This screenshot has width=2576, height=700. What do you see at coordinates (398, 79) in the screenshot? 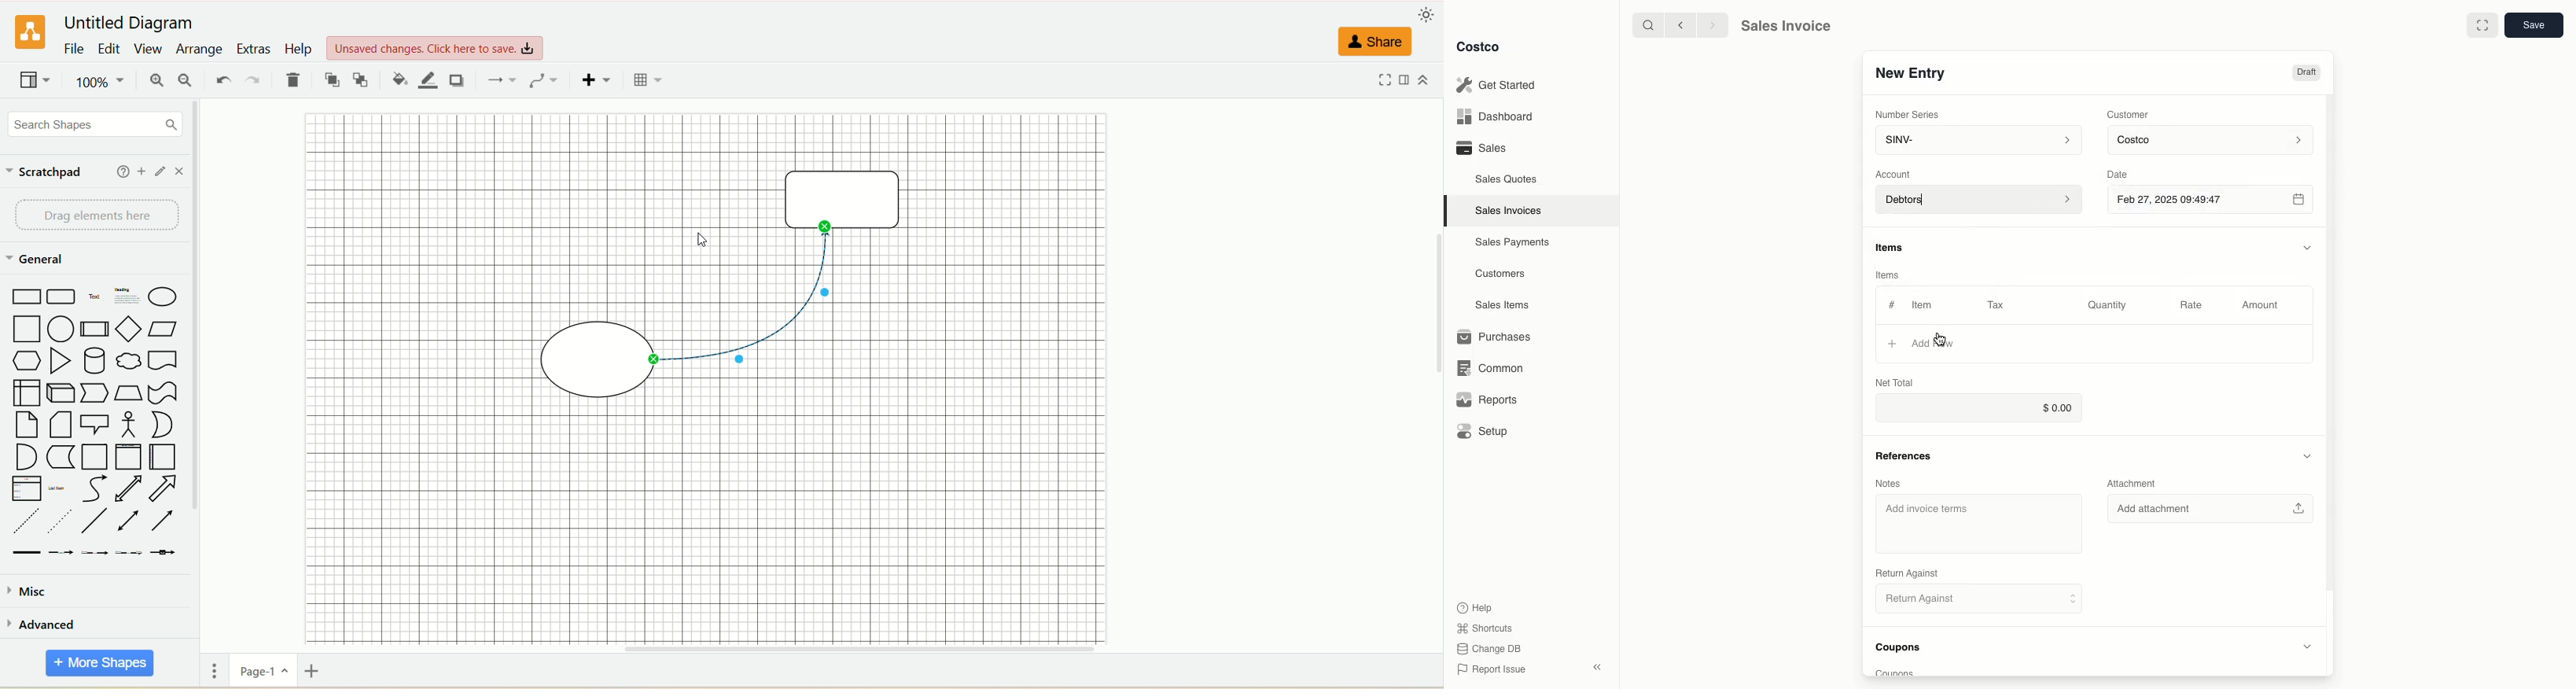
I see `fill color` at bounding box center [398, 79].